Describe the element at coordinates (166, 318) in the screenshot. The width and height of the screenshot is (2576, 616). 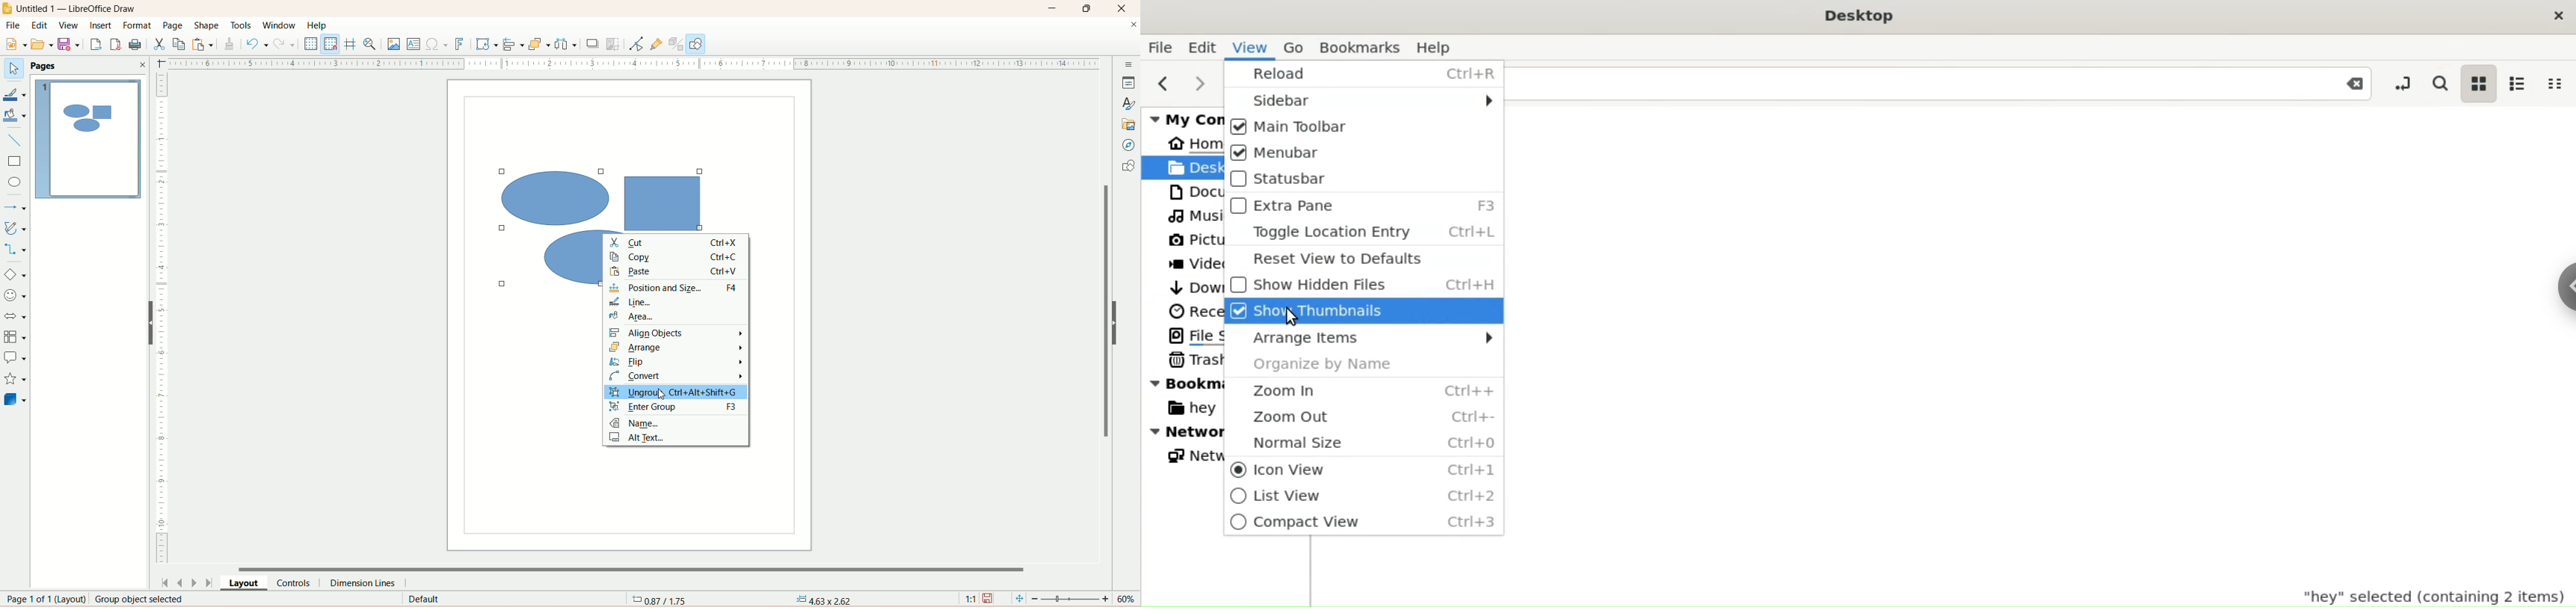
I see `scale bar` at that location.